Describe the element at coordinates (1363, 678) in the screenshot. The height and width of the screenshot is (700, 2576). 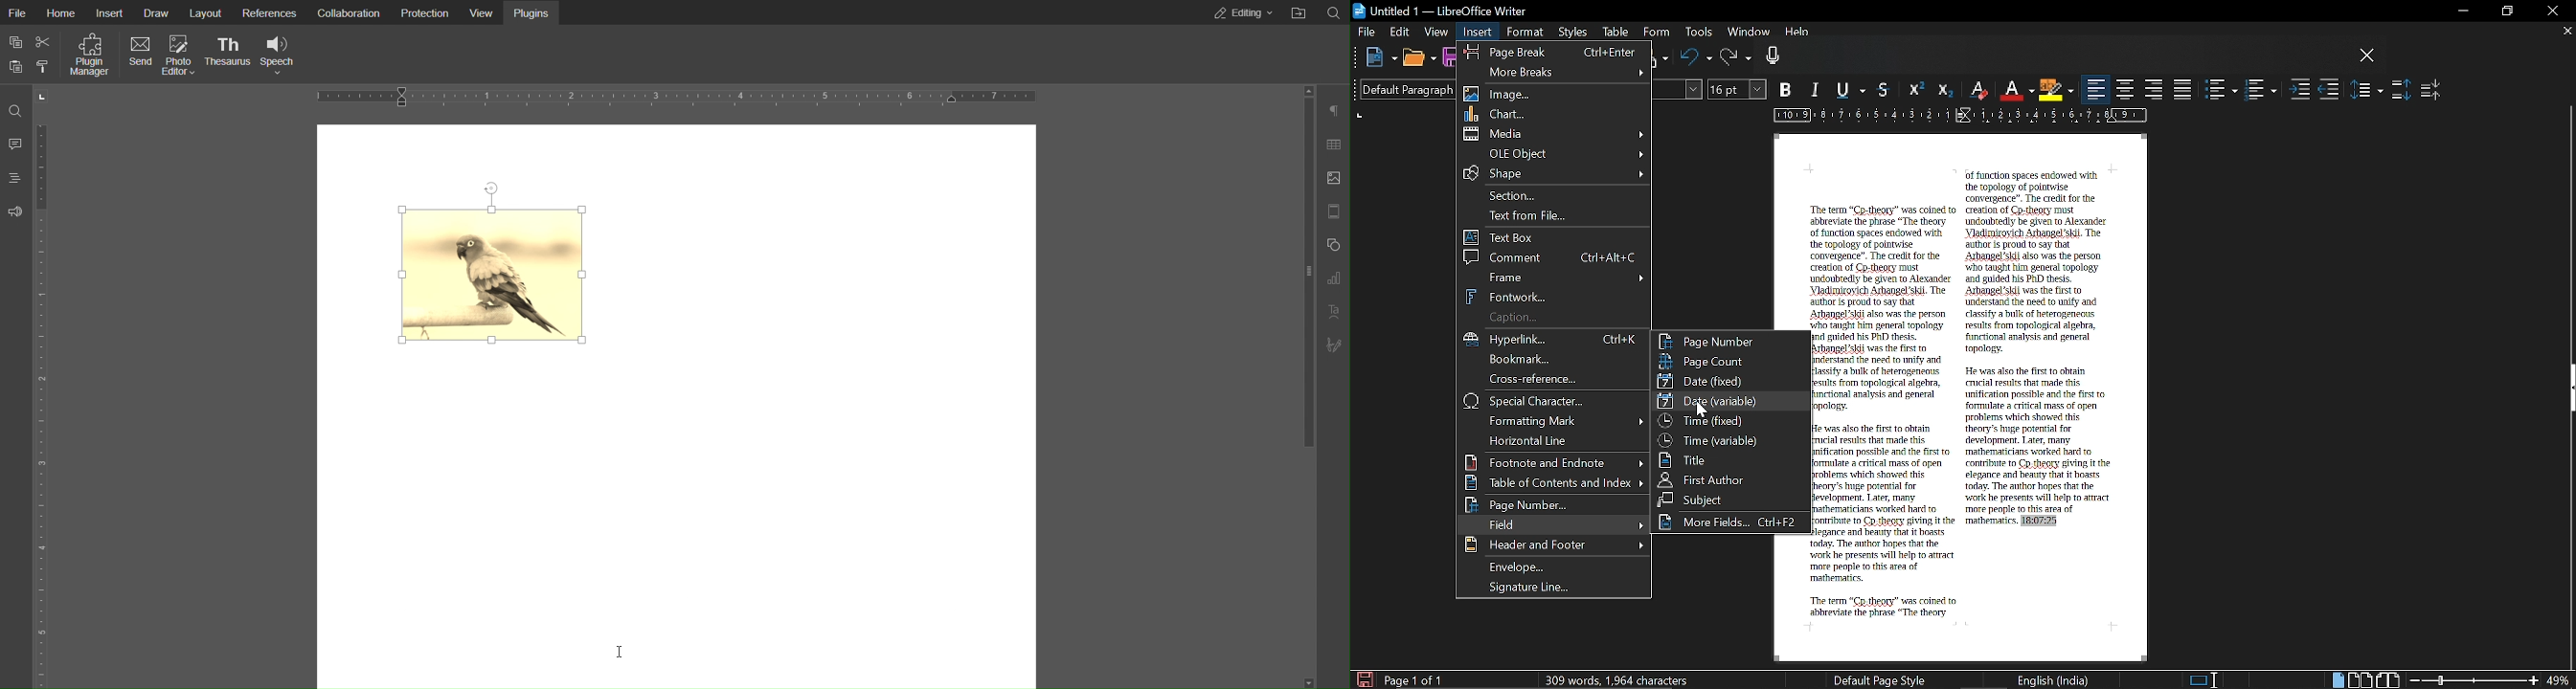
I see `Save` at that location.